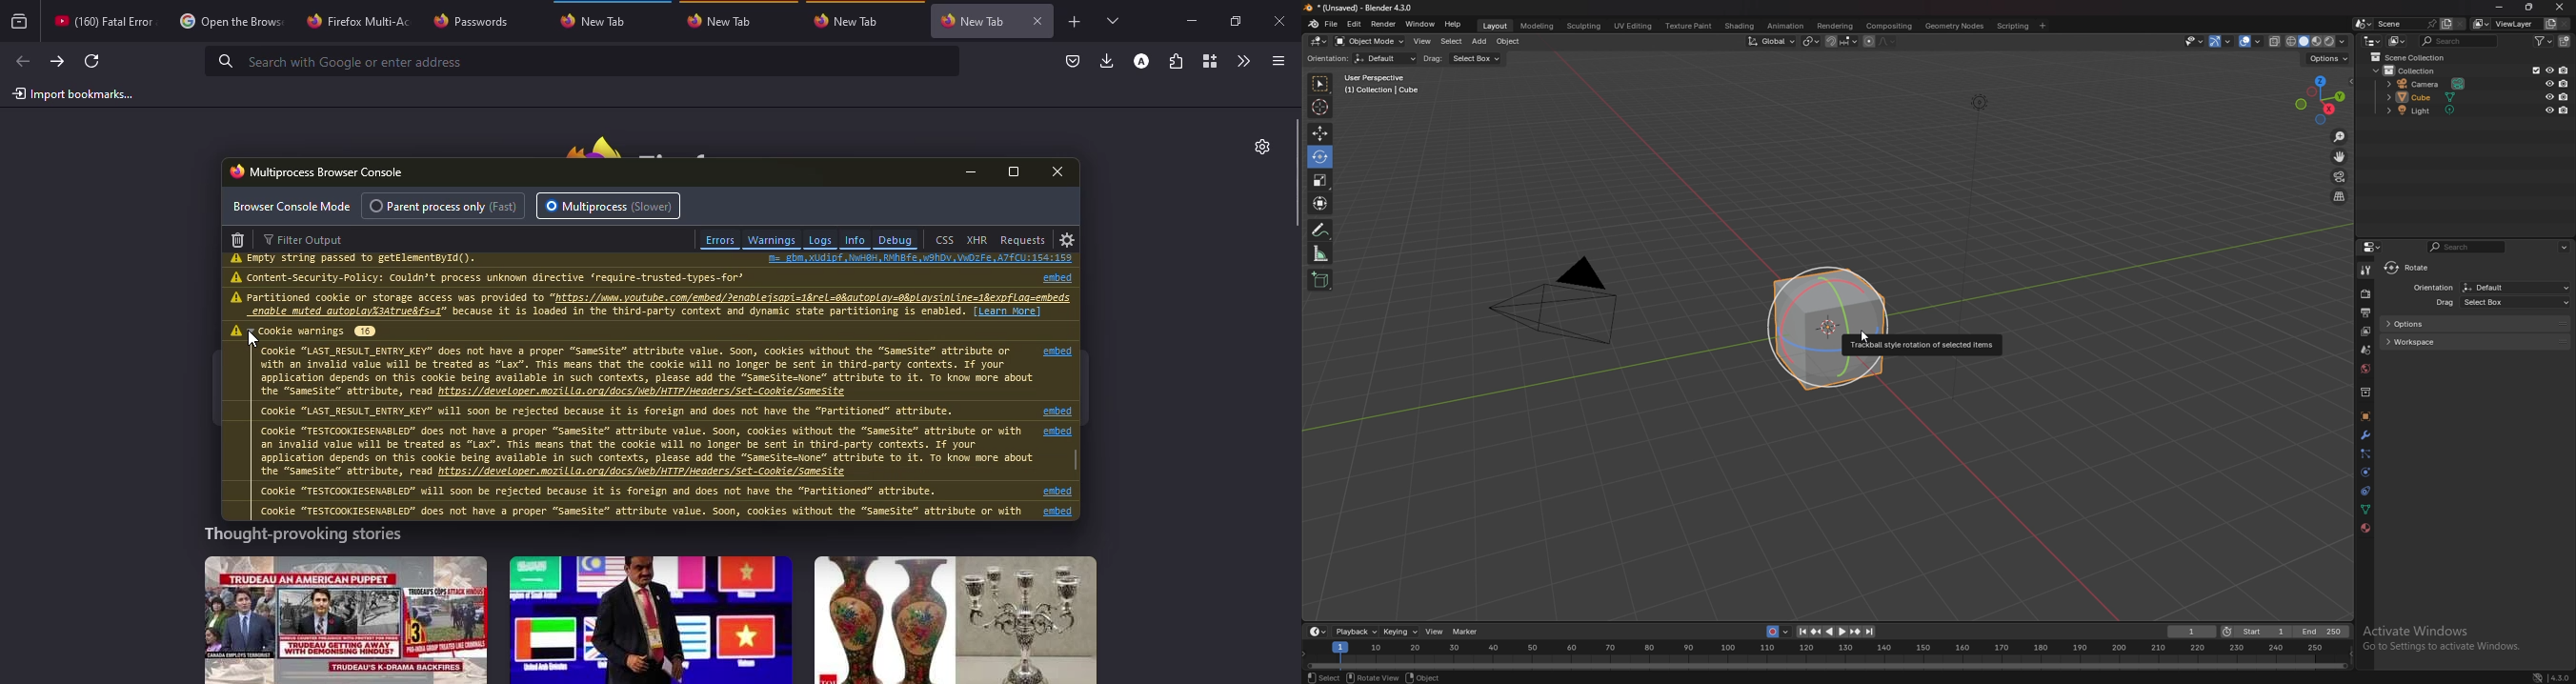  What do you see at coordinates (1234, 21) in the screenshot?
I see `maximize` at bounding box center [1234, 21].